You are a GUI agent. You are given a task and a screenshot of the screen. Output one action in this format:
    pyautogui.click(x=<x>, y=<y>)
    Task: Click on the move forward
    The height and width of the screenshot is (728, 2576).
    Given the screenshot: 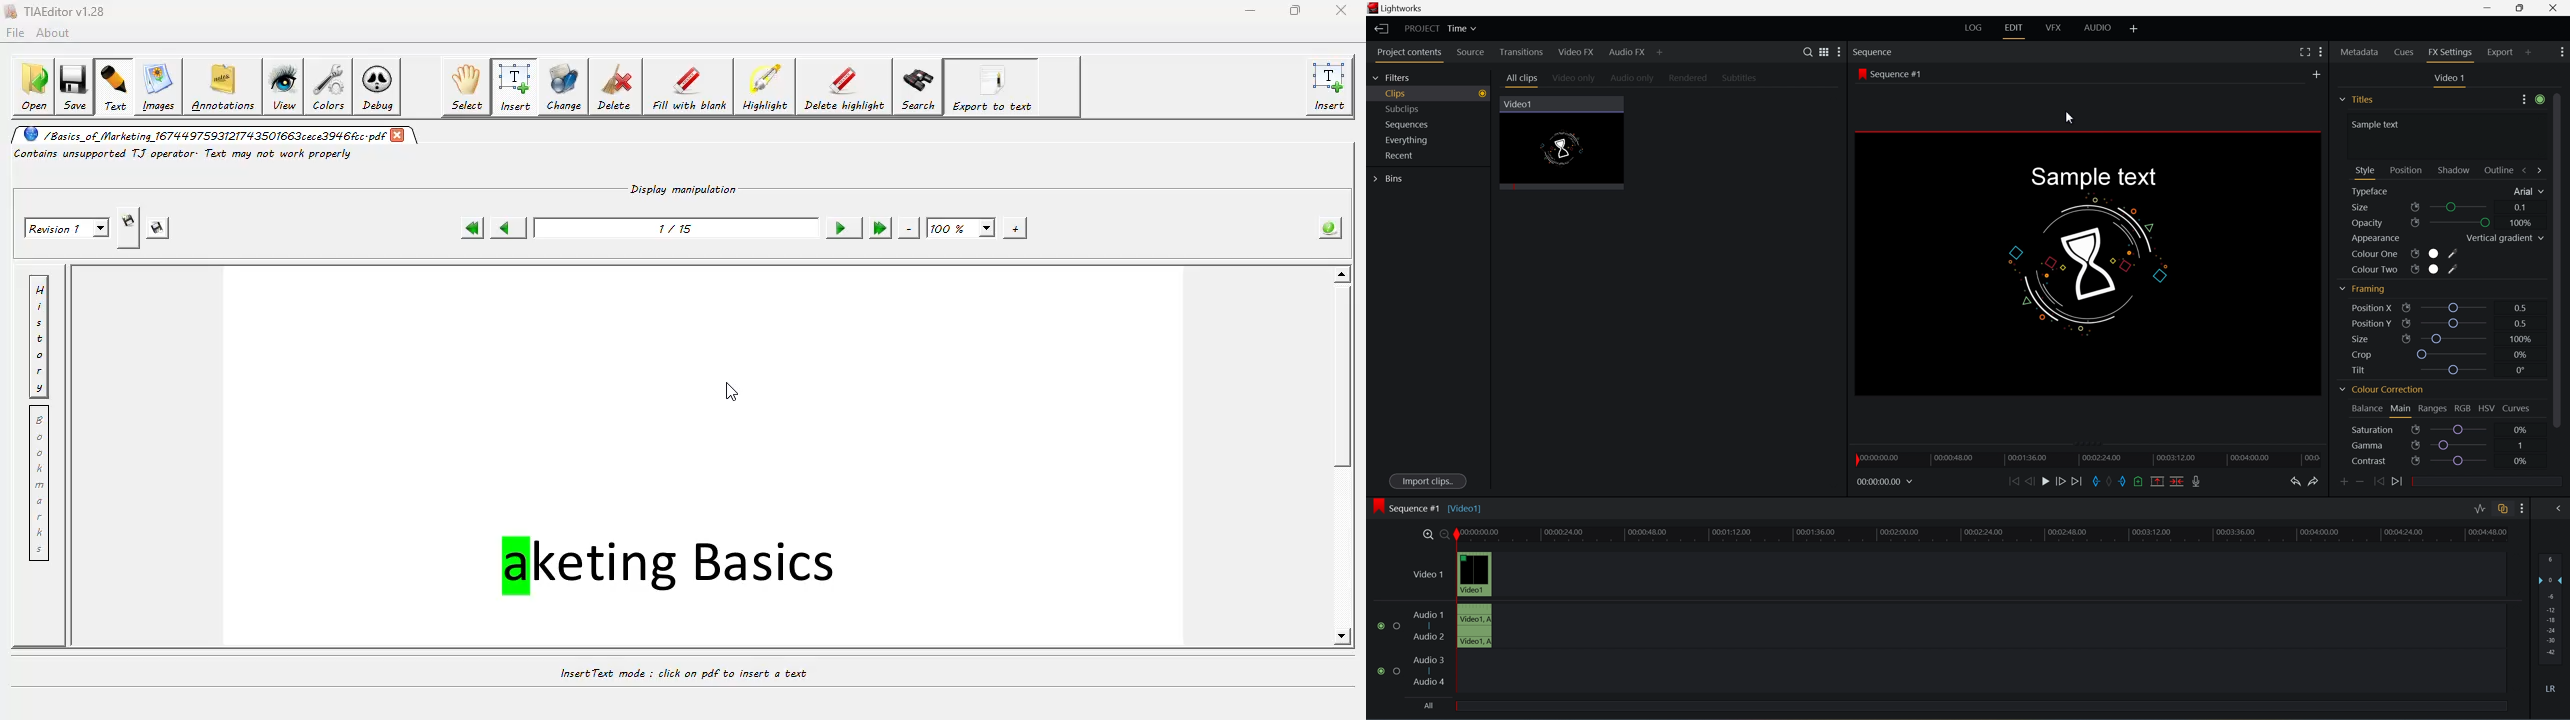 What is the action you would take?
    pyautogui.click(x=2081, y=481)
    